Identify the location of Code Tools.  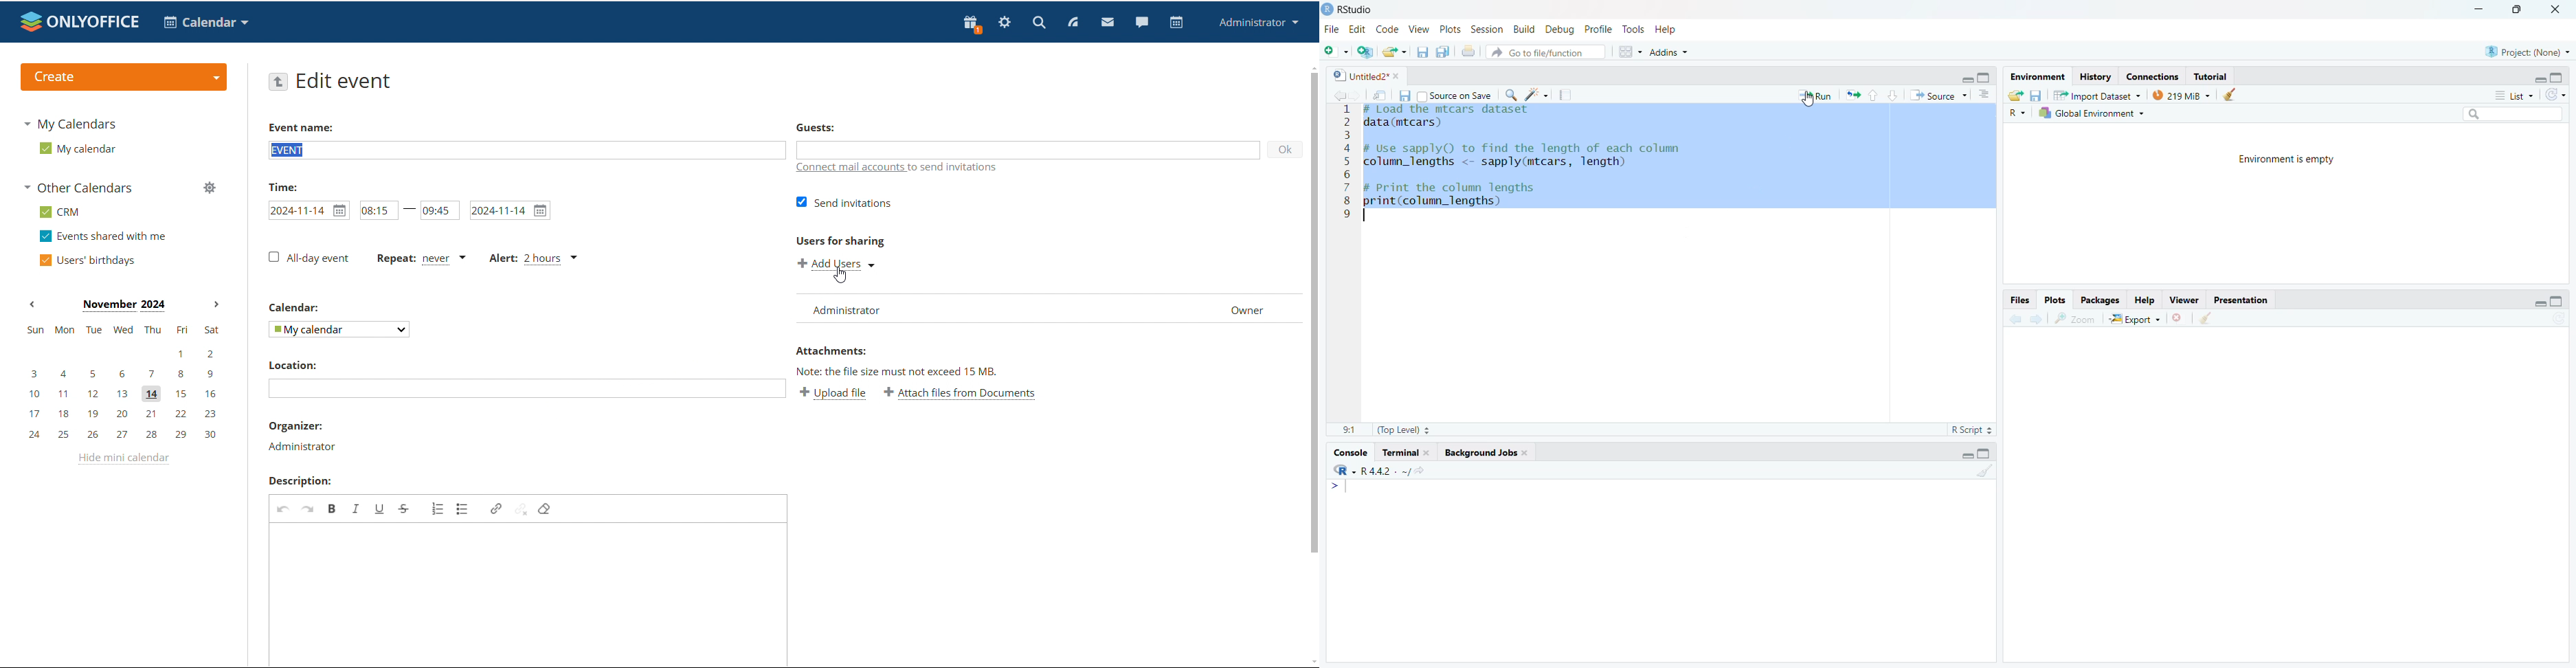
(1537, 94).